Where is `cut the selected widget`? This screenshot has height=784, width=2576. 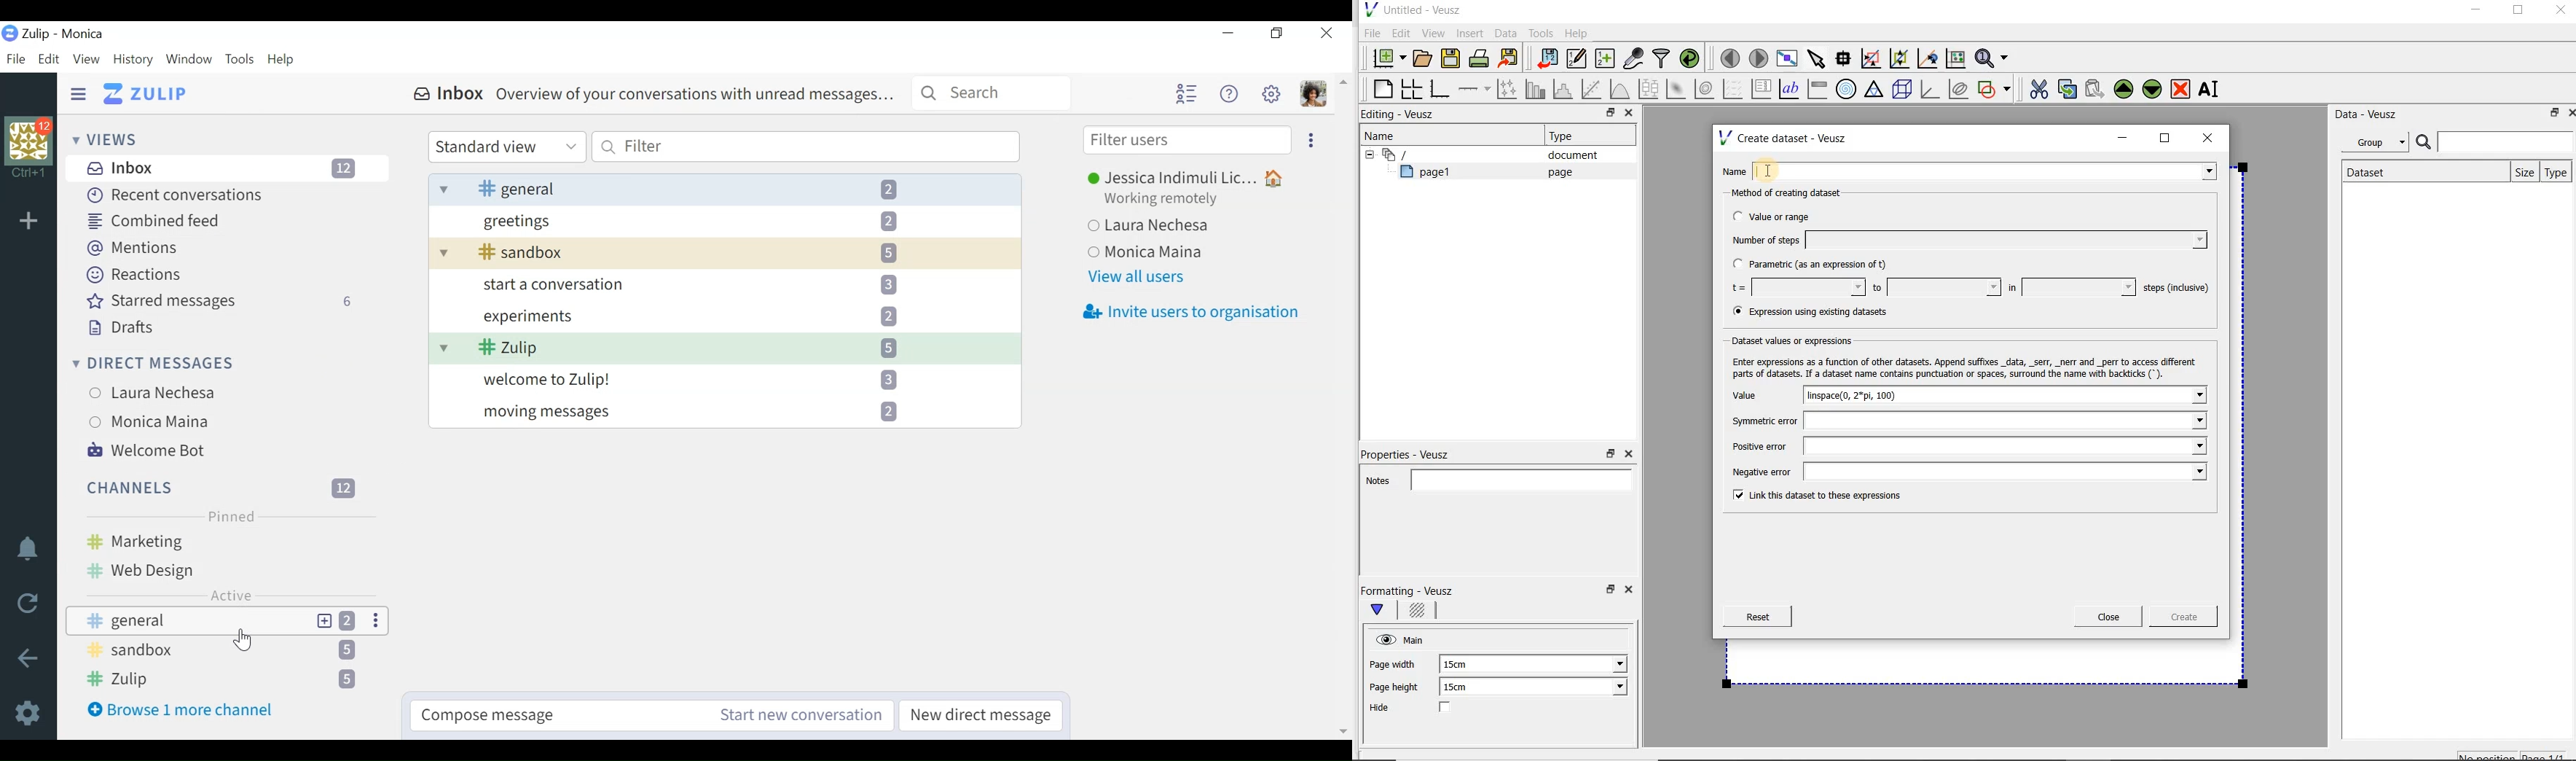 cut the selected widget is located at coordinates (2036, 87).